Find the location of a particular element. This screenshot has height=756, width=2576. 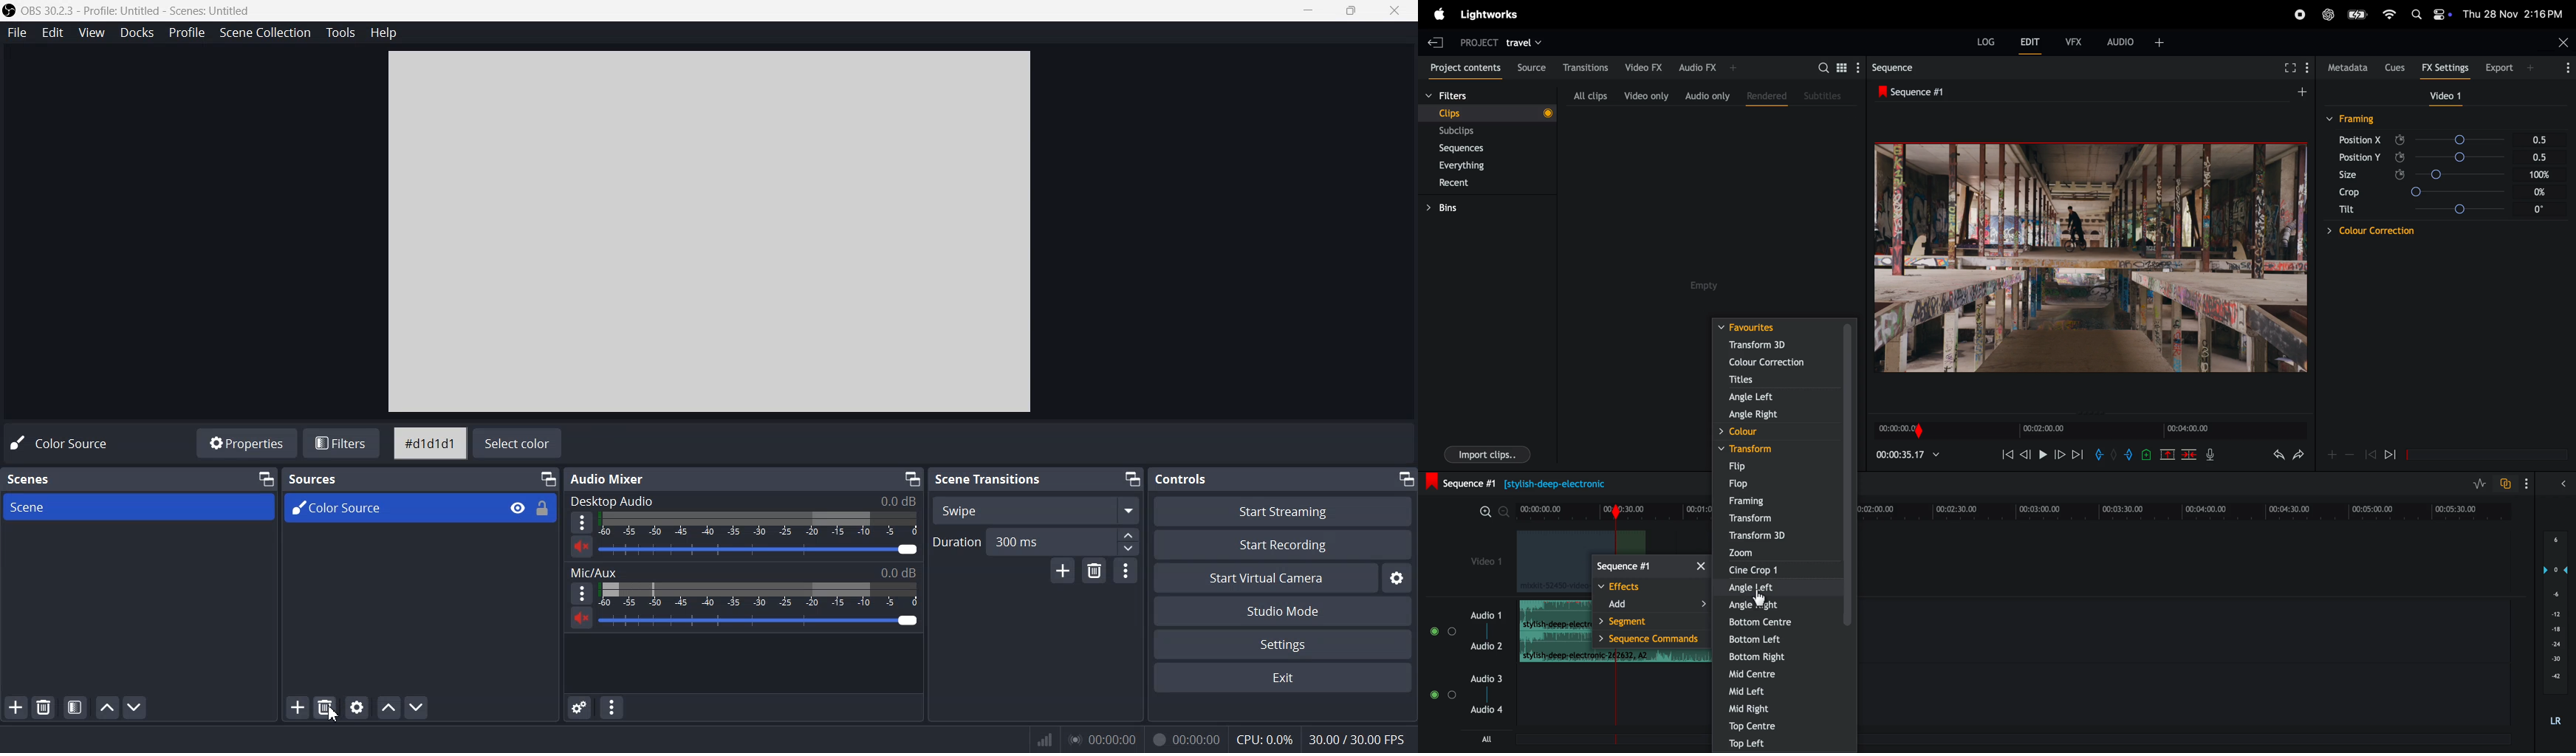

sequence 1 is located at coordinates (1533, 484).